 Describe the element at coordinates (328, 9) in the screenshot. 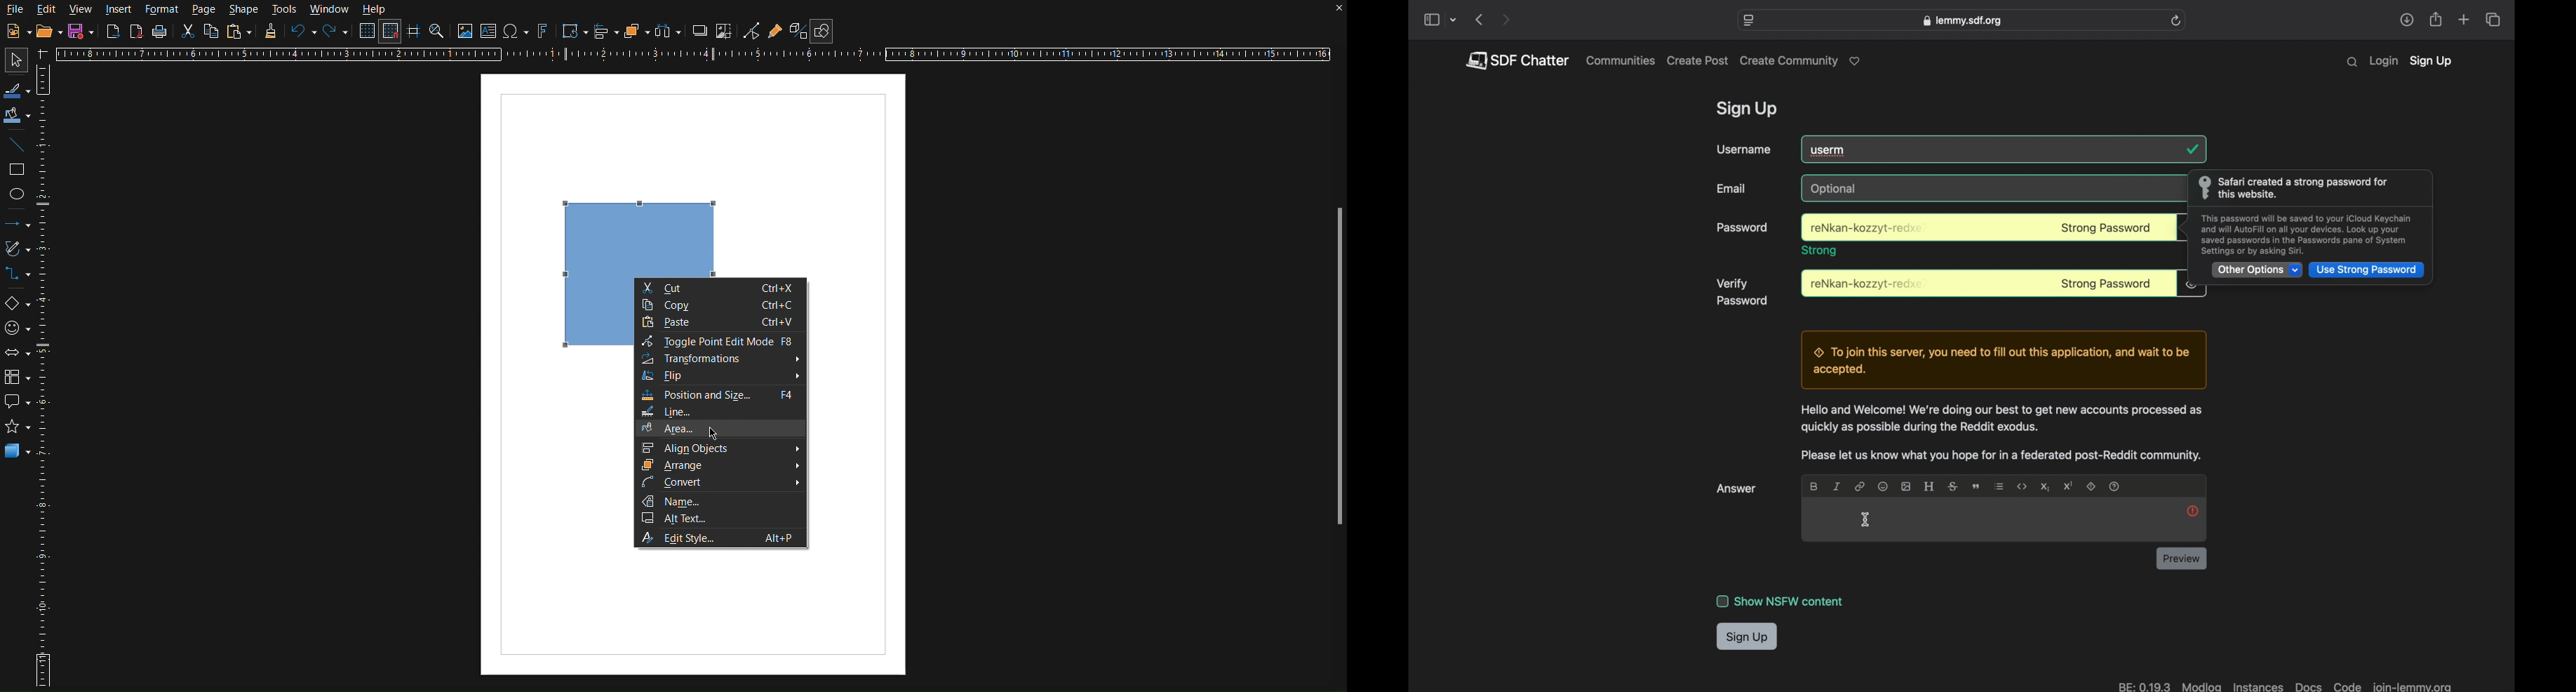

I see `Window` at that location.